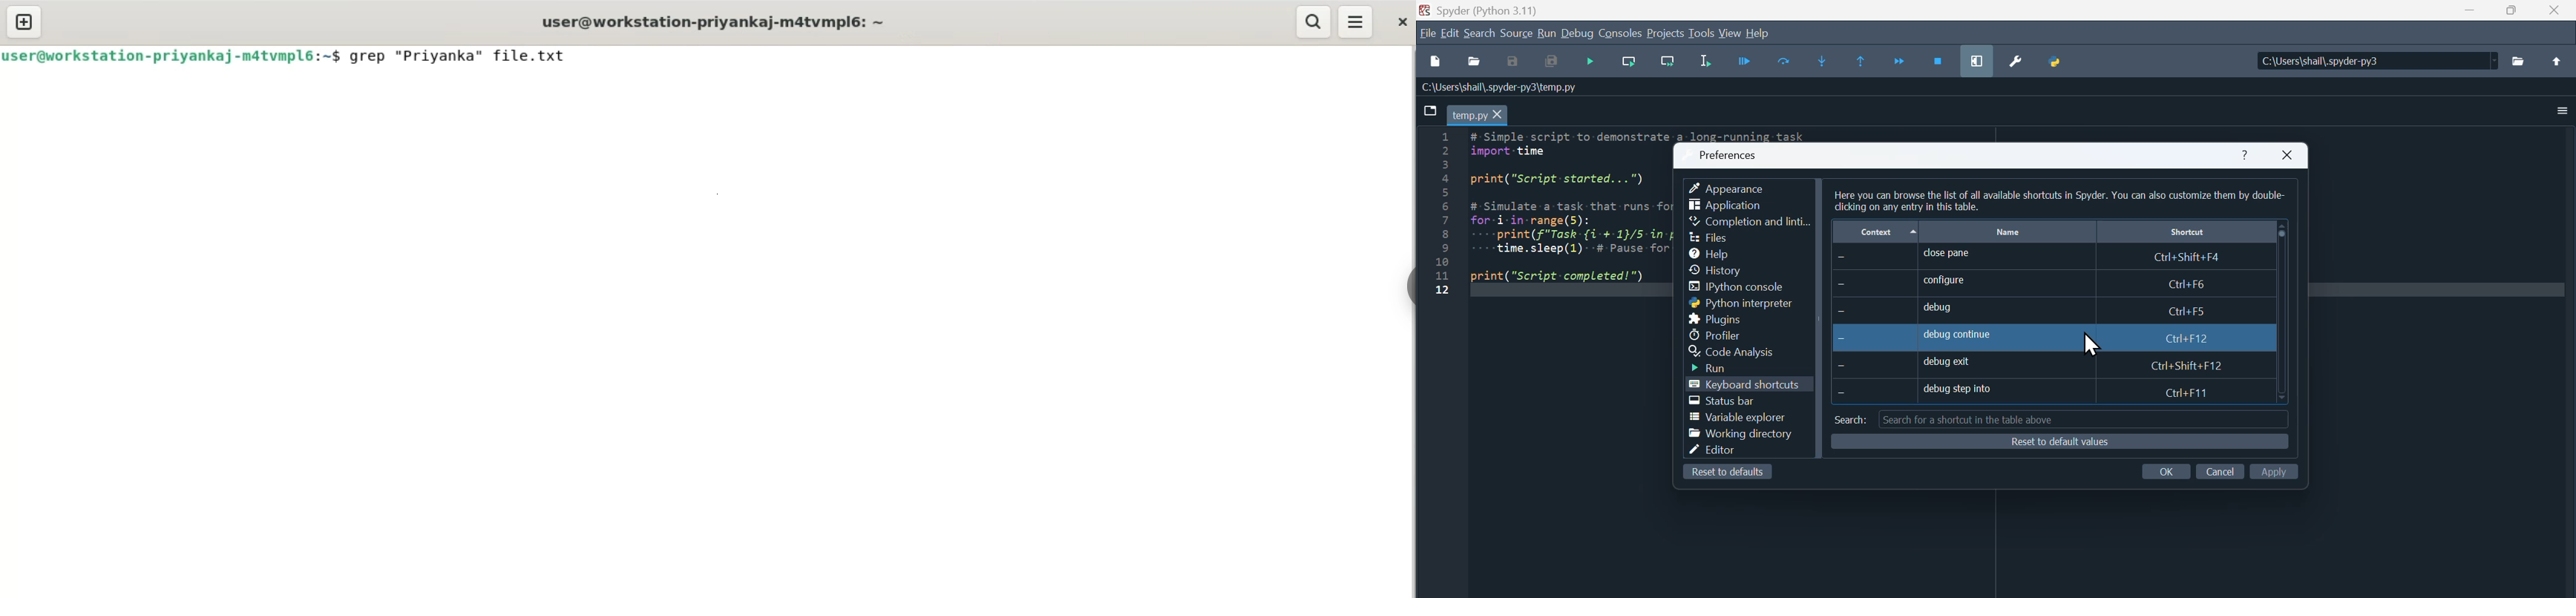 Image resolution: width=2576 pixels, height=616 pixels. What do you see at coordinates (2059, 418) in the screenshot?
I see `Search tab` at bounding box center [2059, 418].